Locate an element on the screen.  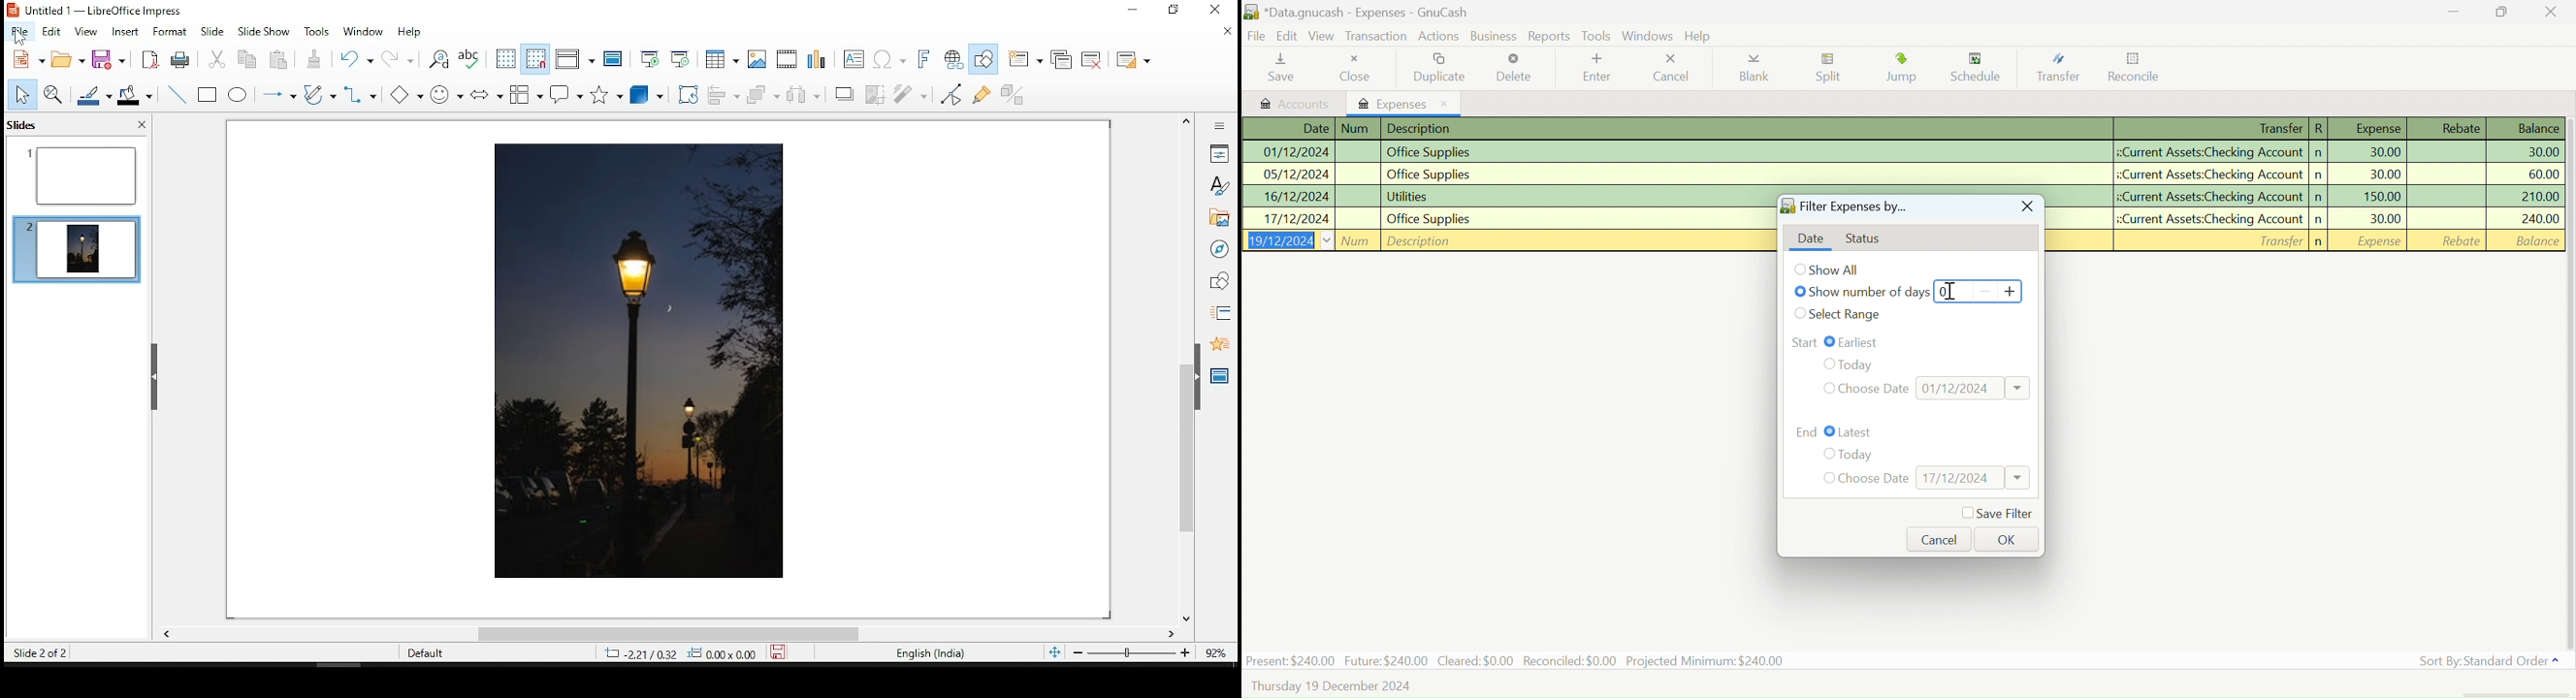
Today is located at coordinates (1869, 362).